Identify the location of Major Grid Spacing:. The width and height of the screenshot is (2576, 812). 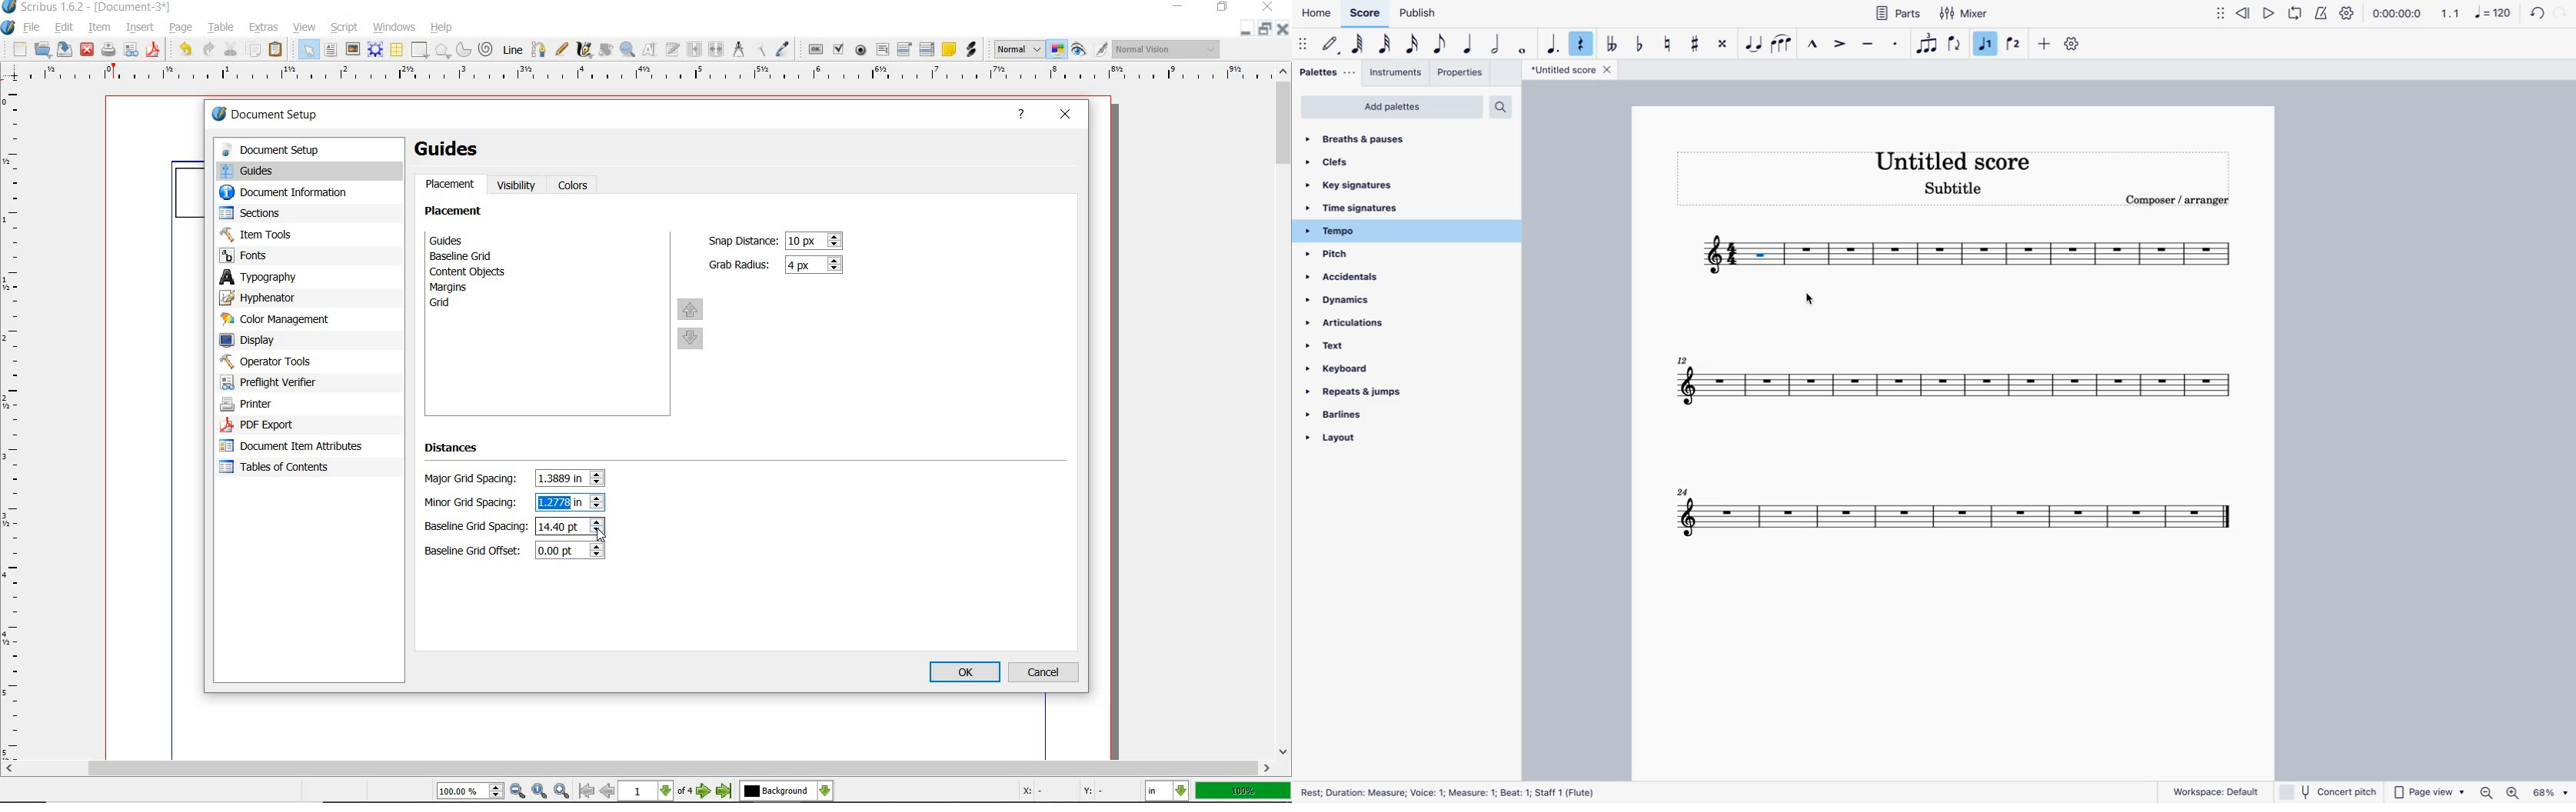
(474, 479).